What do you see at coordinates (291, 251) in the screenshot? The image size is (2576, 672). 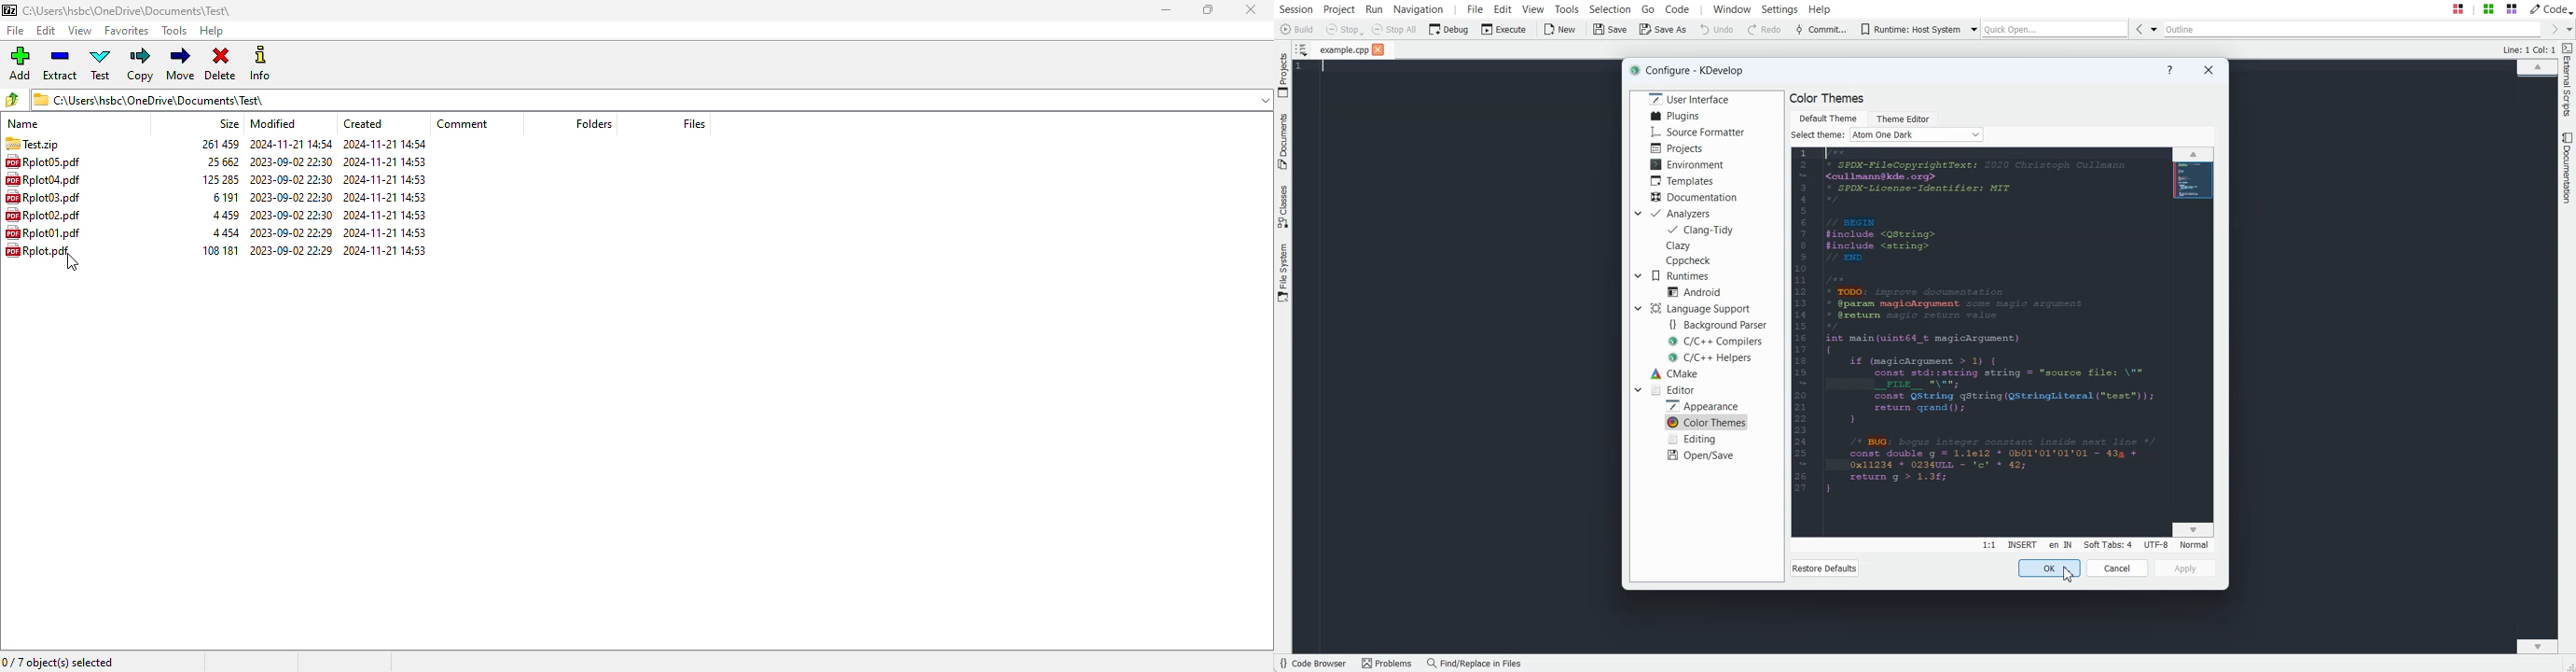 I see `2023-00-02 22:29` at bounding box center [291, 251].